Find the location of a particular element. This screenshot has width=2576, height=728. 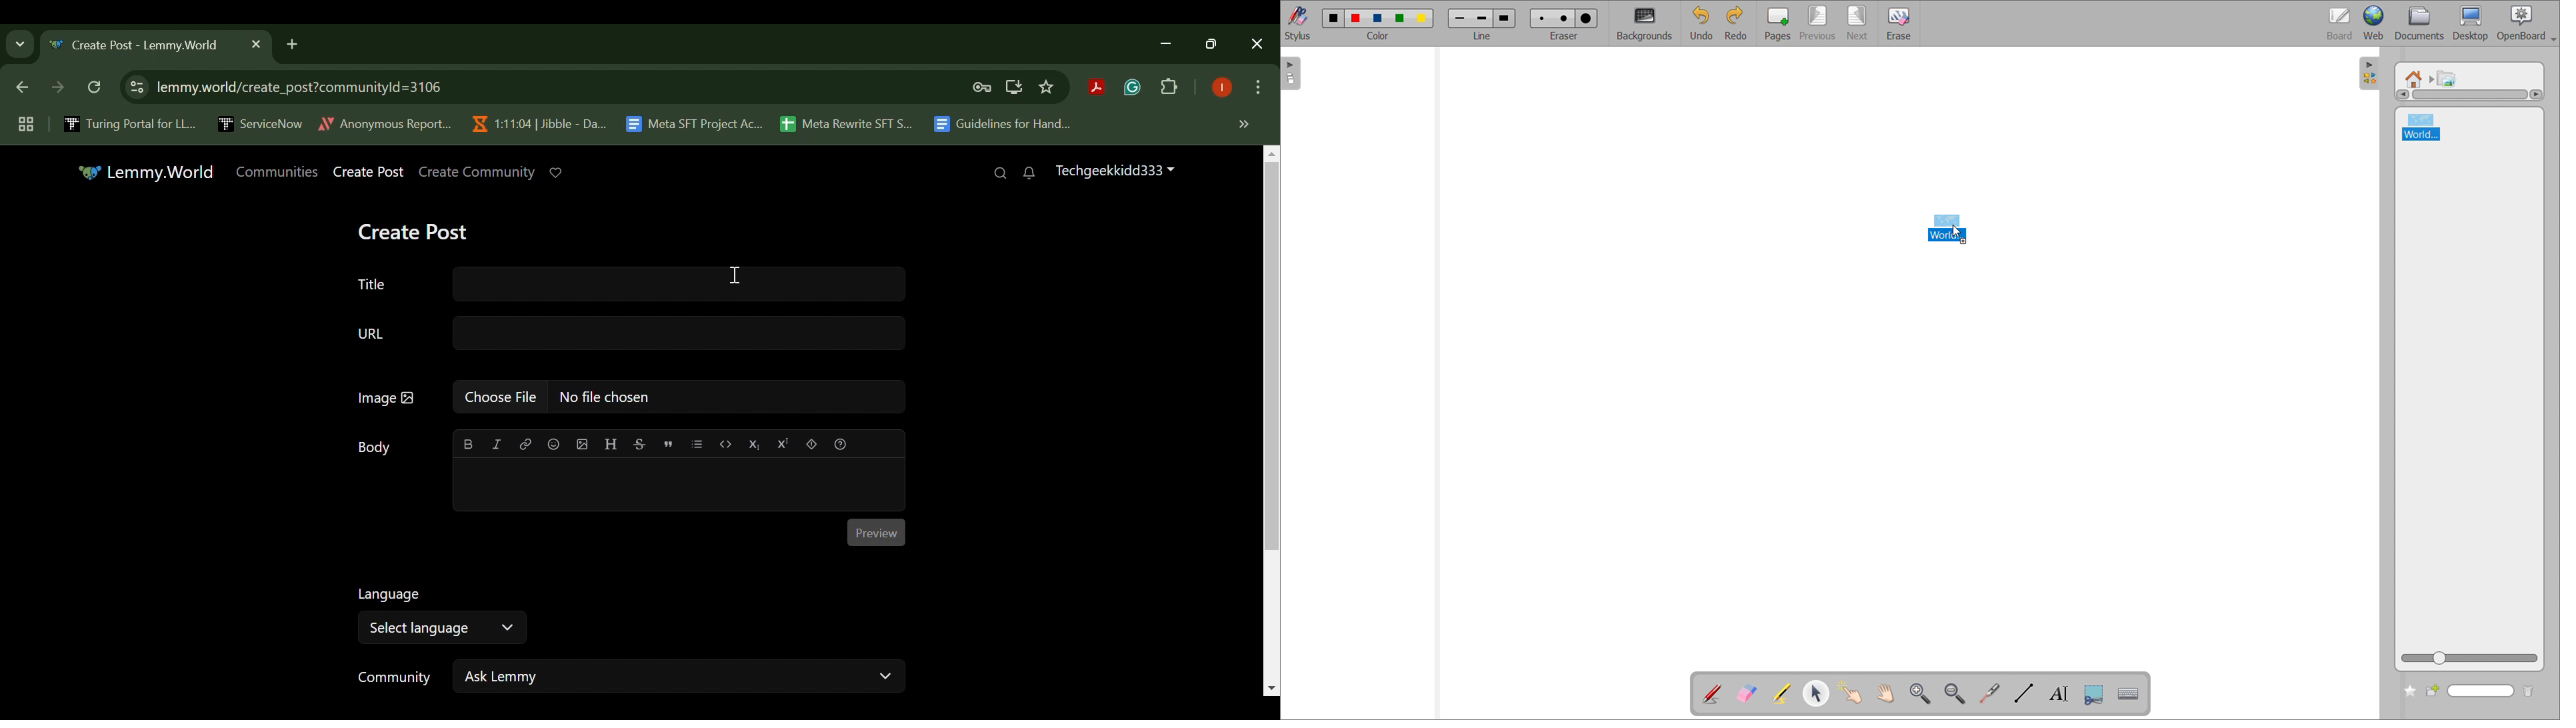

ServiceNow is located at coordinates (261, 123).